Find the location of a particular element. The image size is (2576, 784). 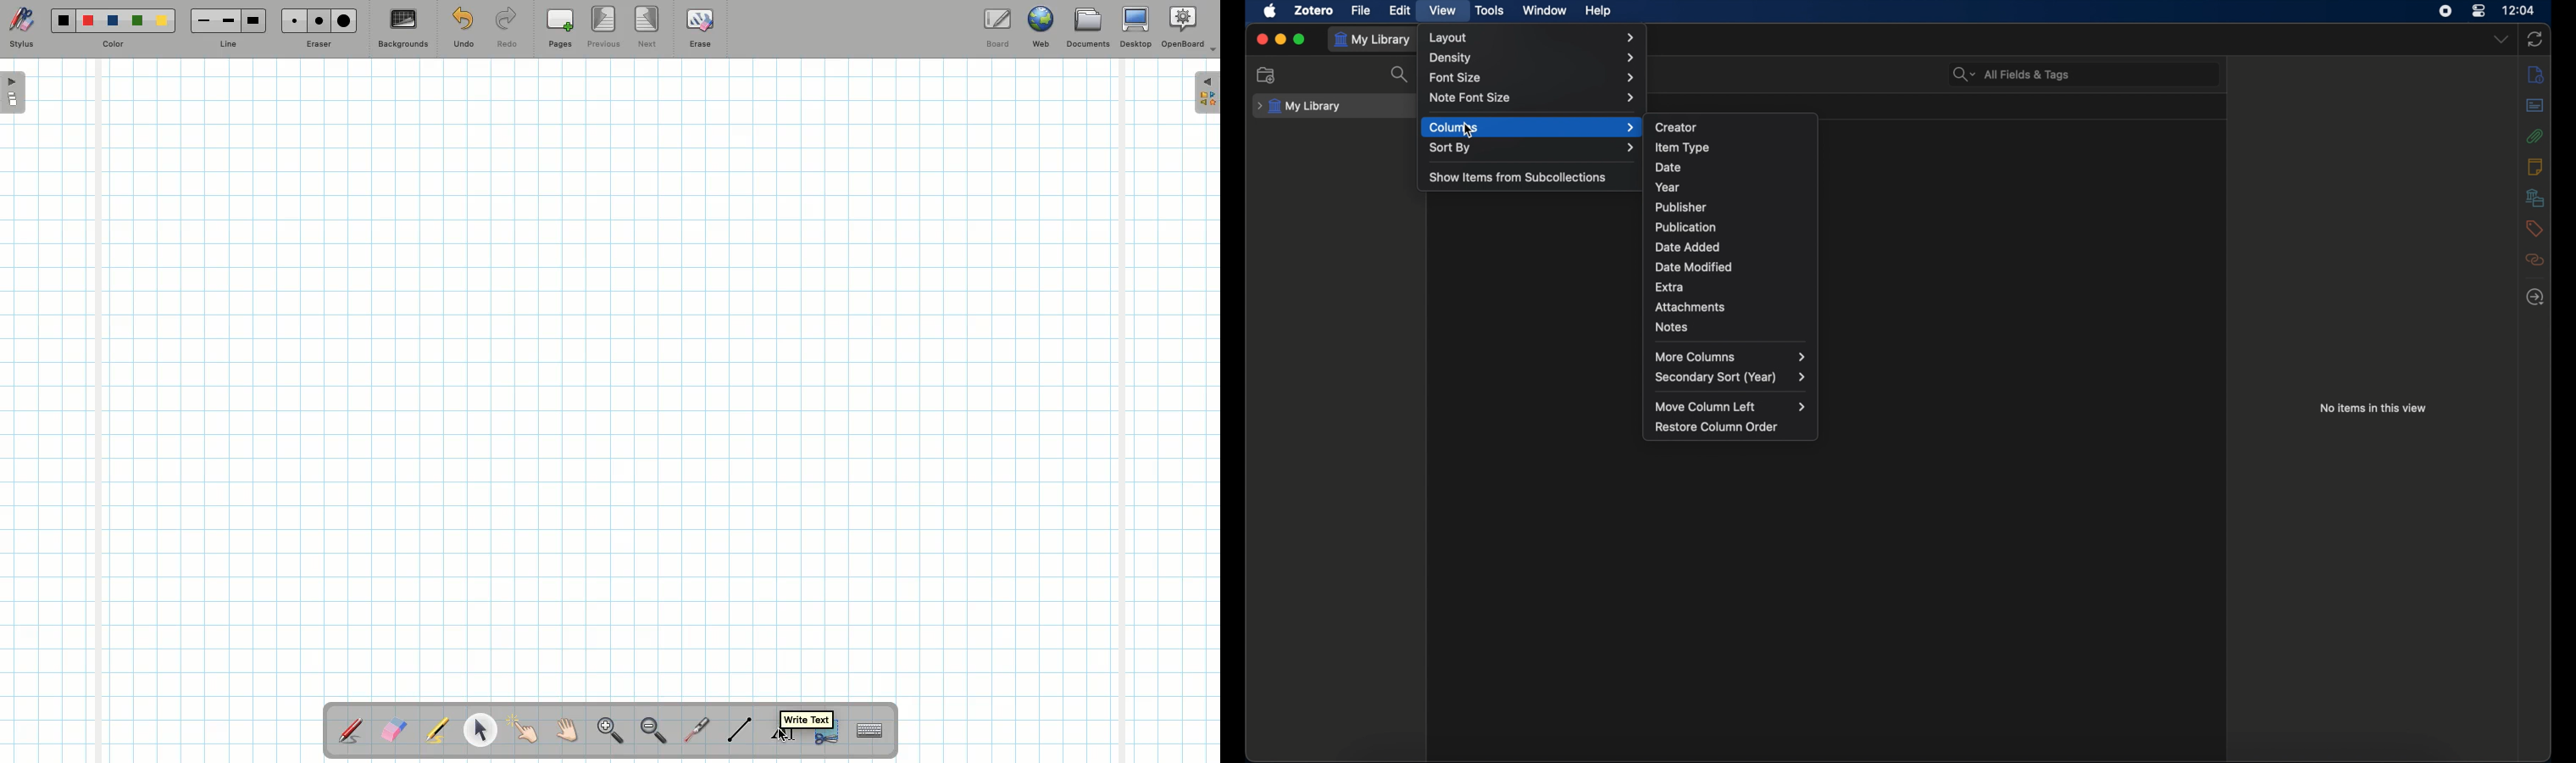

search bar is located at coordinates (2011, 73).